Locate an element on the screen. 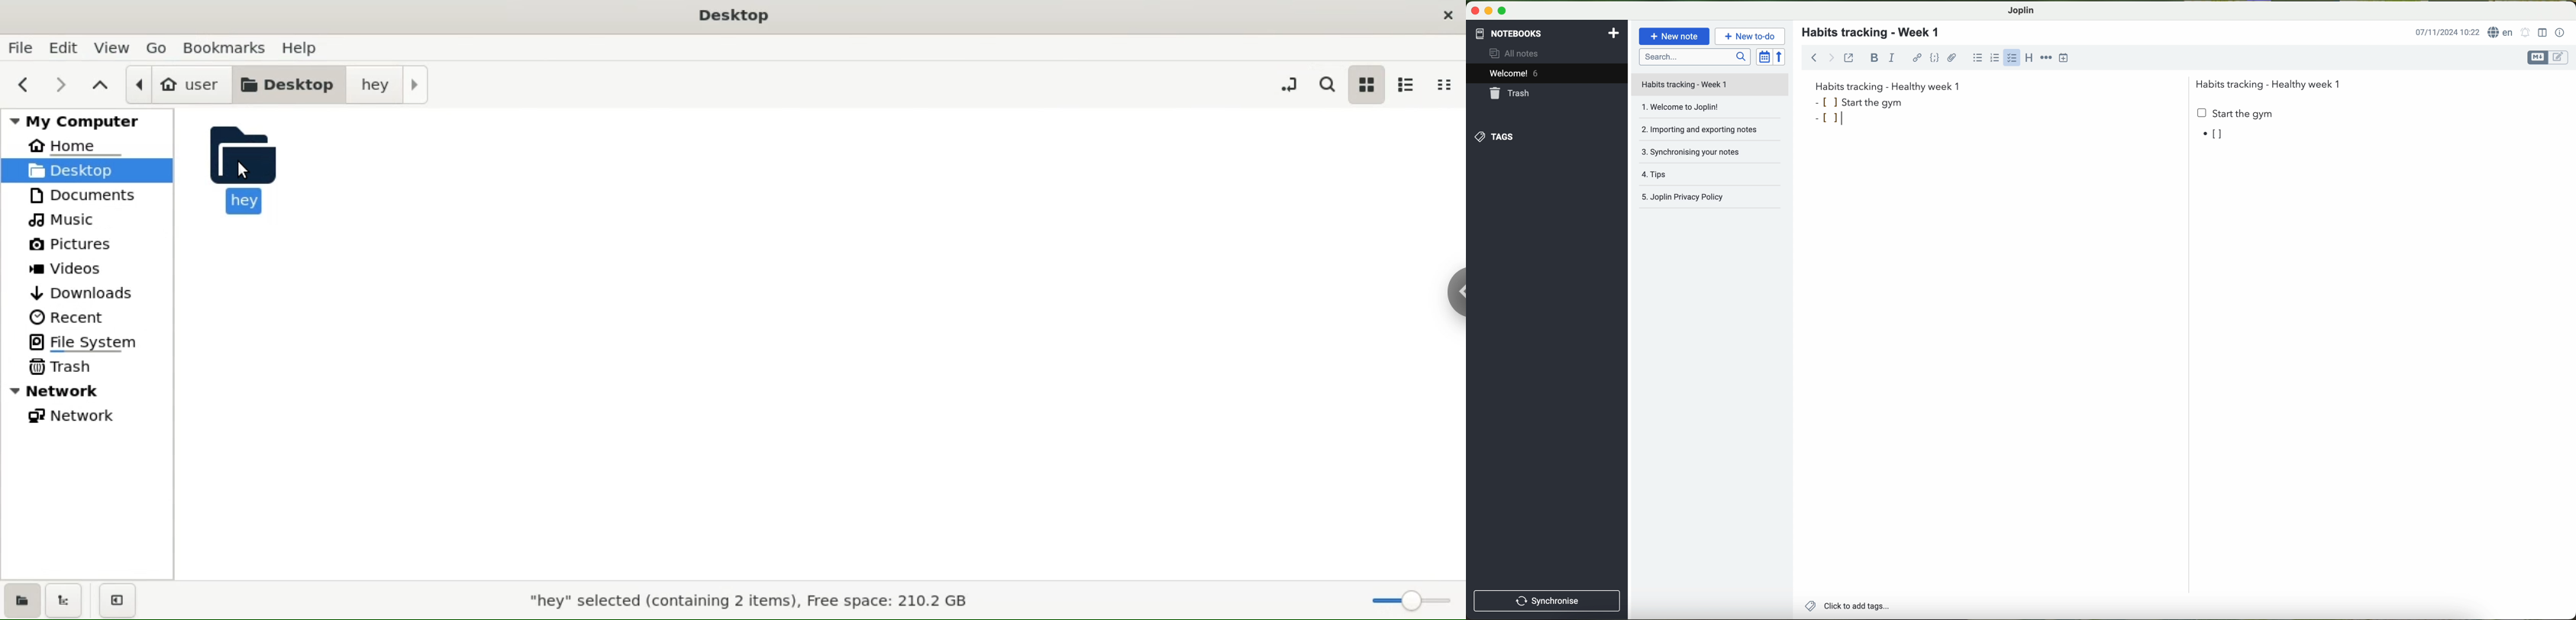  new to-do button is located at coordinates (1750, 36).